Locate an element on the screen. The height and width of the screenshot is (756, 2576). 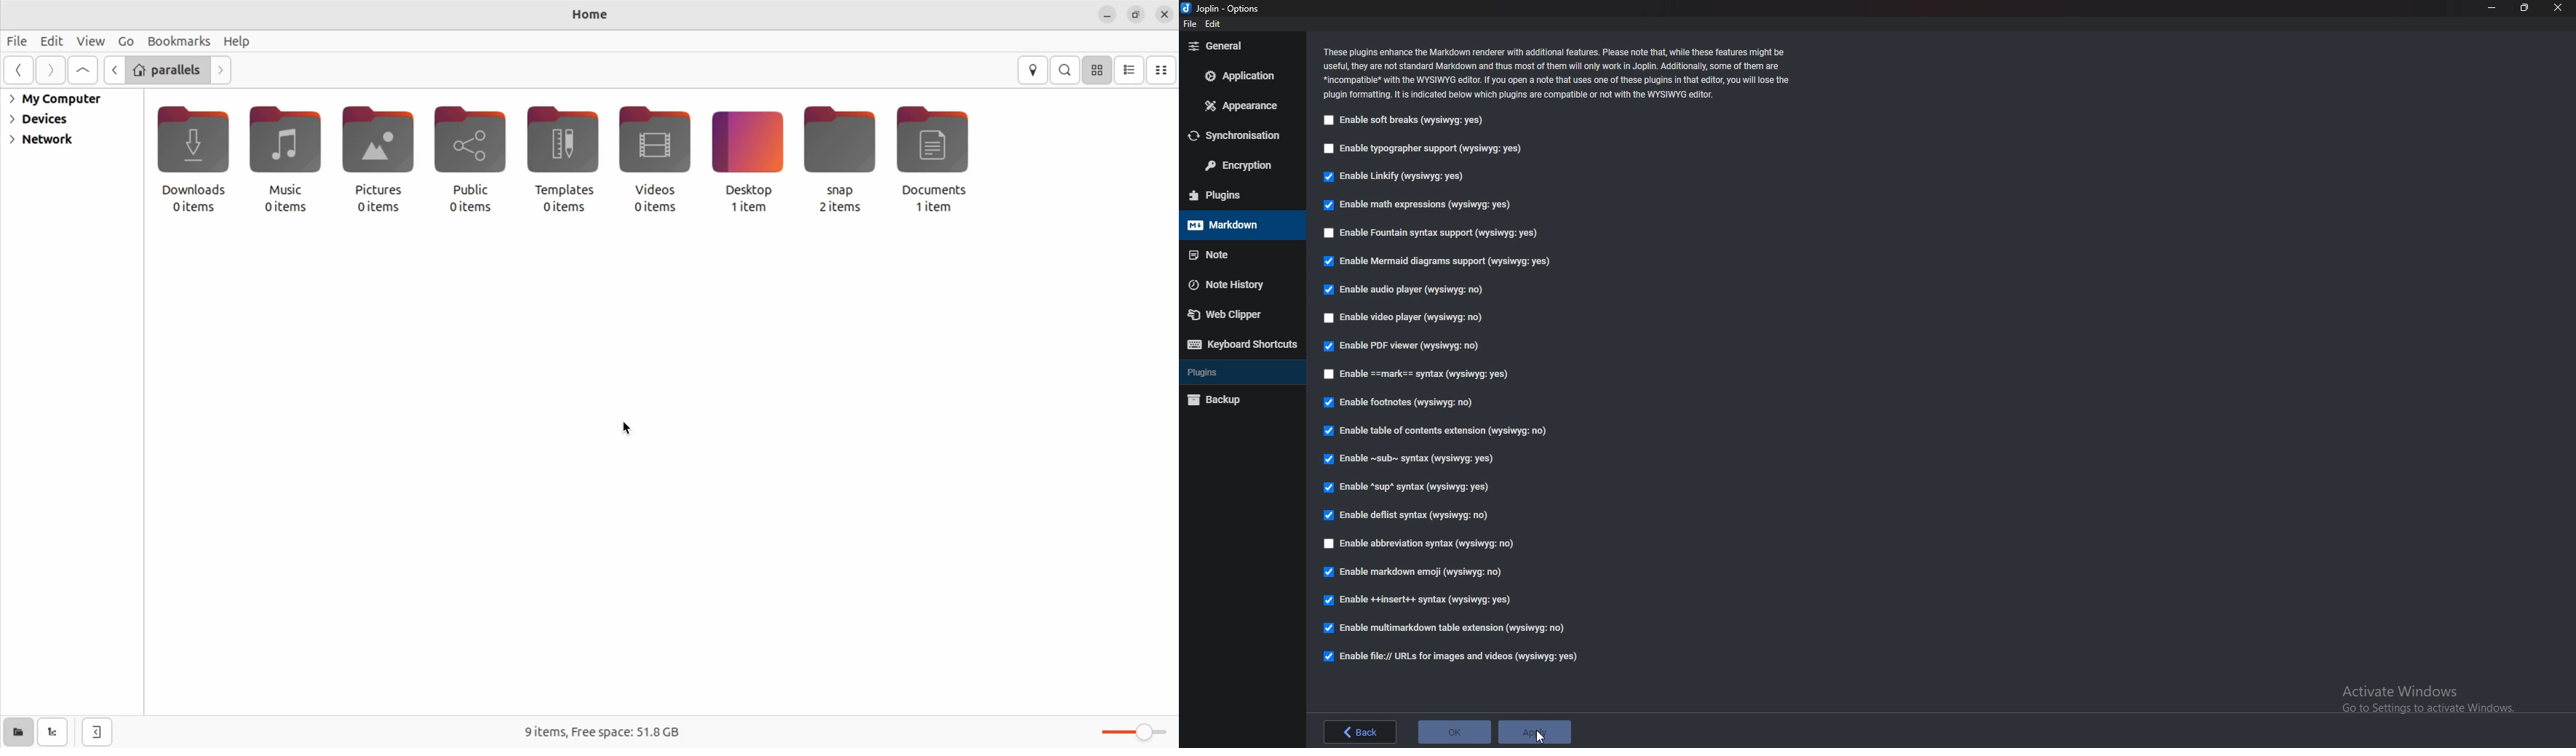
Enable math expressions is located at coordinates (1424, 205).